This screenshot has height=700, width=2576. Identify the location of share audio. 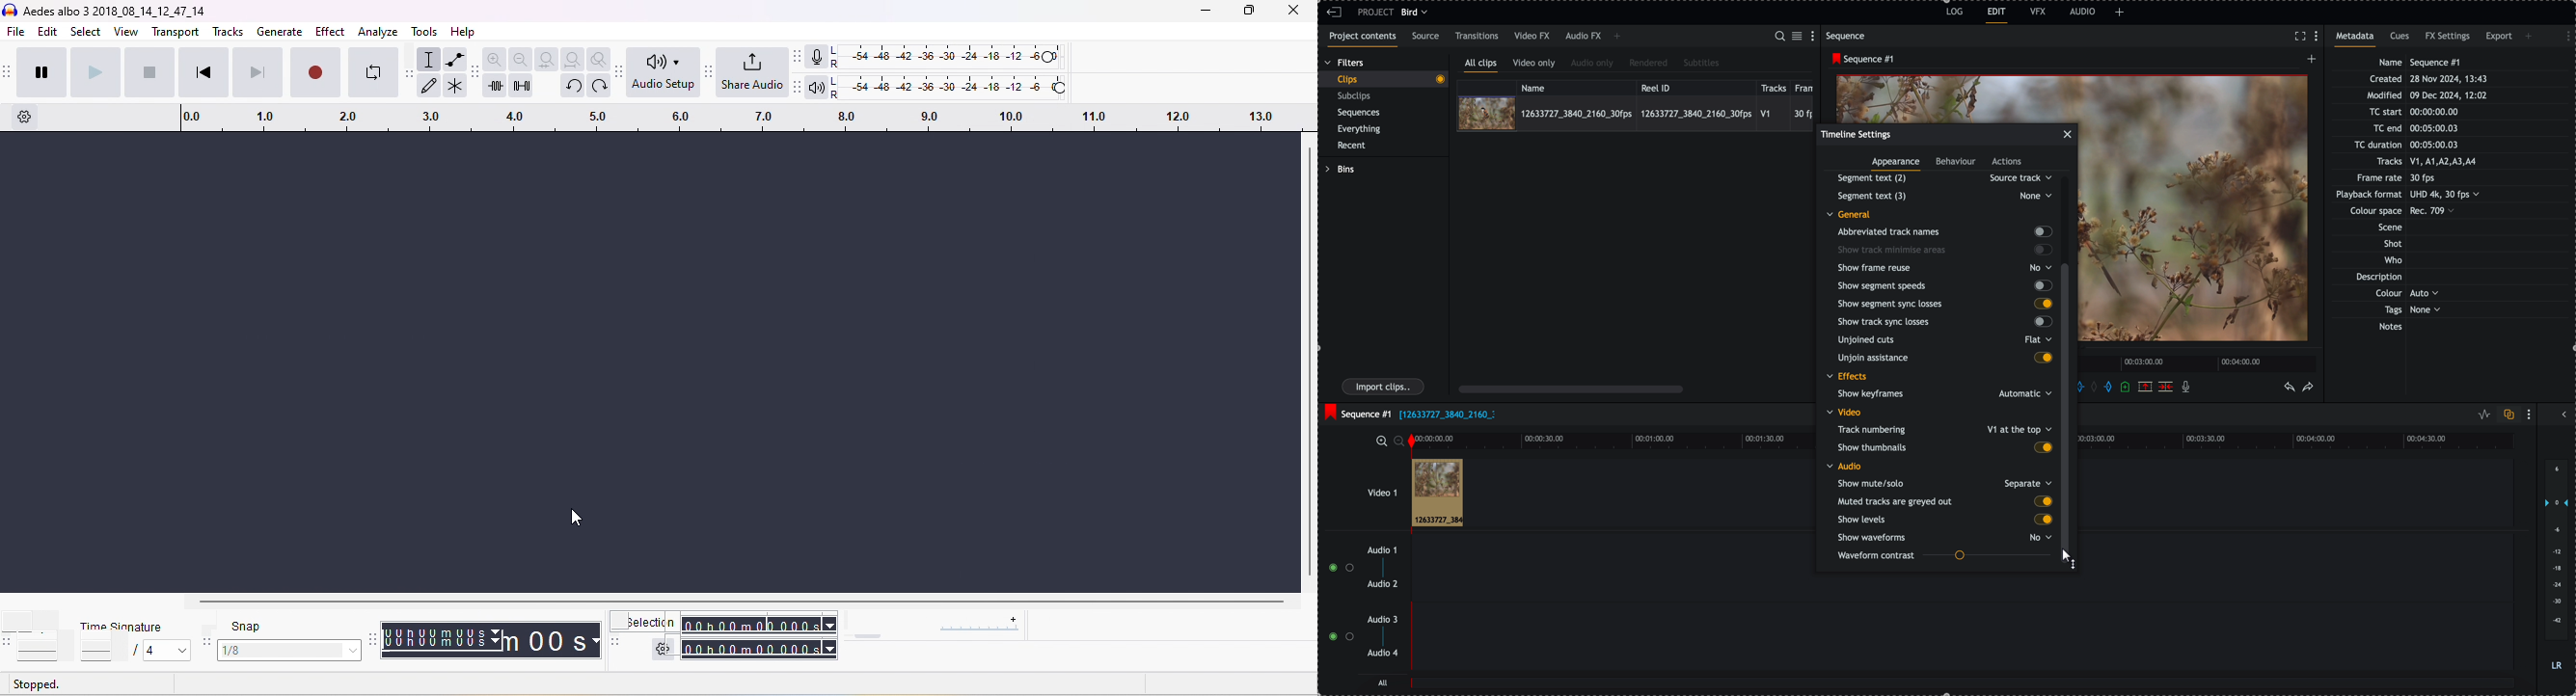
(752, 74).